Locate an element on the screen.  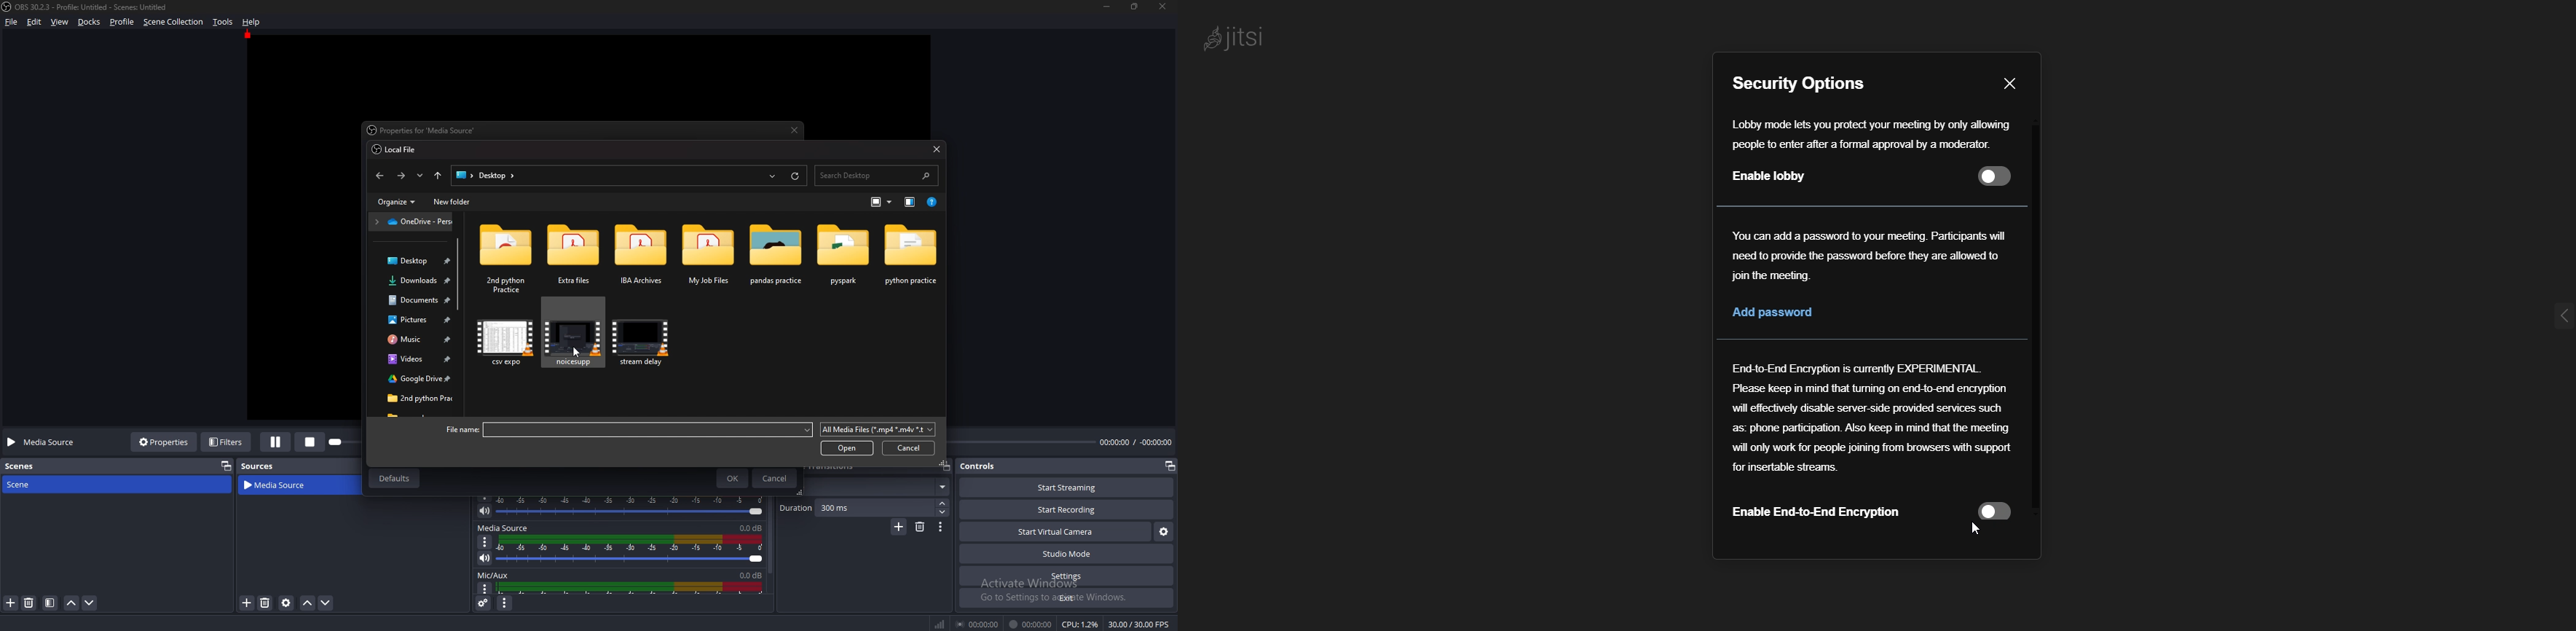
mic/aux volume is located at coordinates (633, 587).